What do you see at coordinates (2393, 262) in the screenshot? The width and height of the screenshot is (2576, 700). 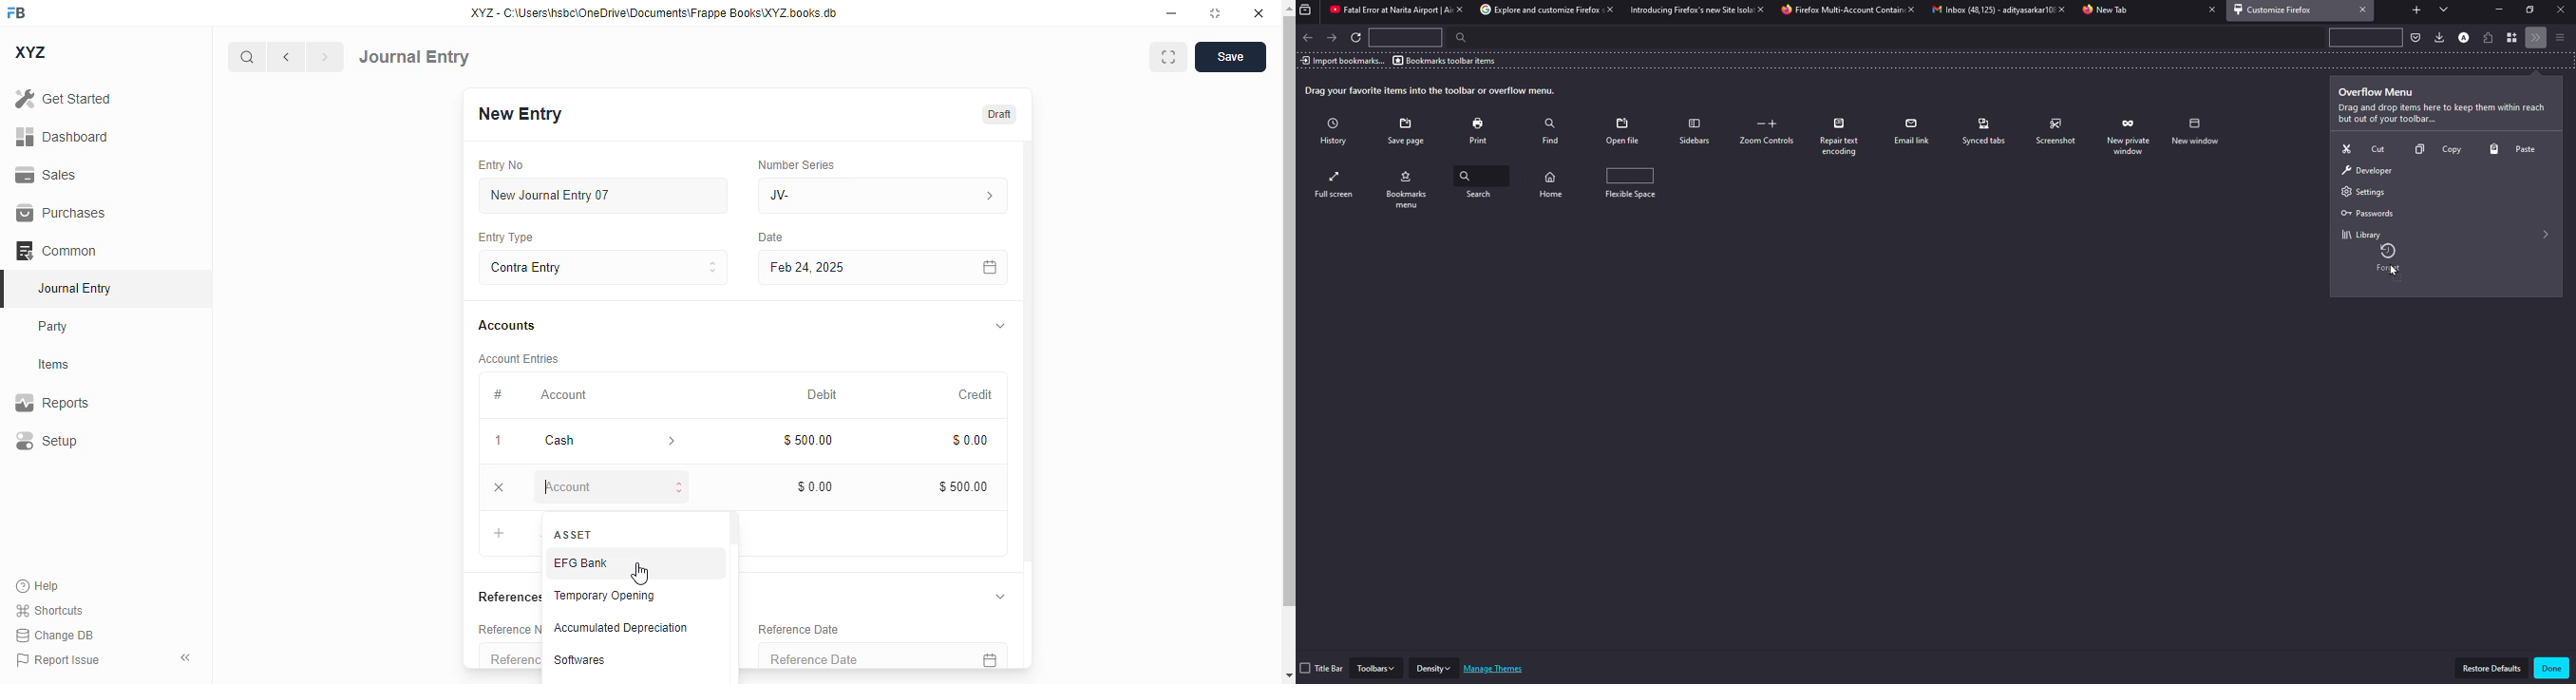 I see `forget` at bounding box center [2393, 262].